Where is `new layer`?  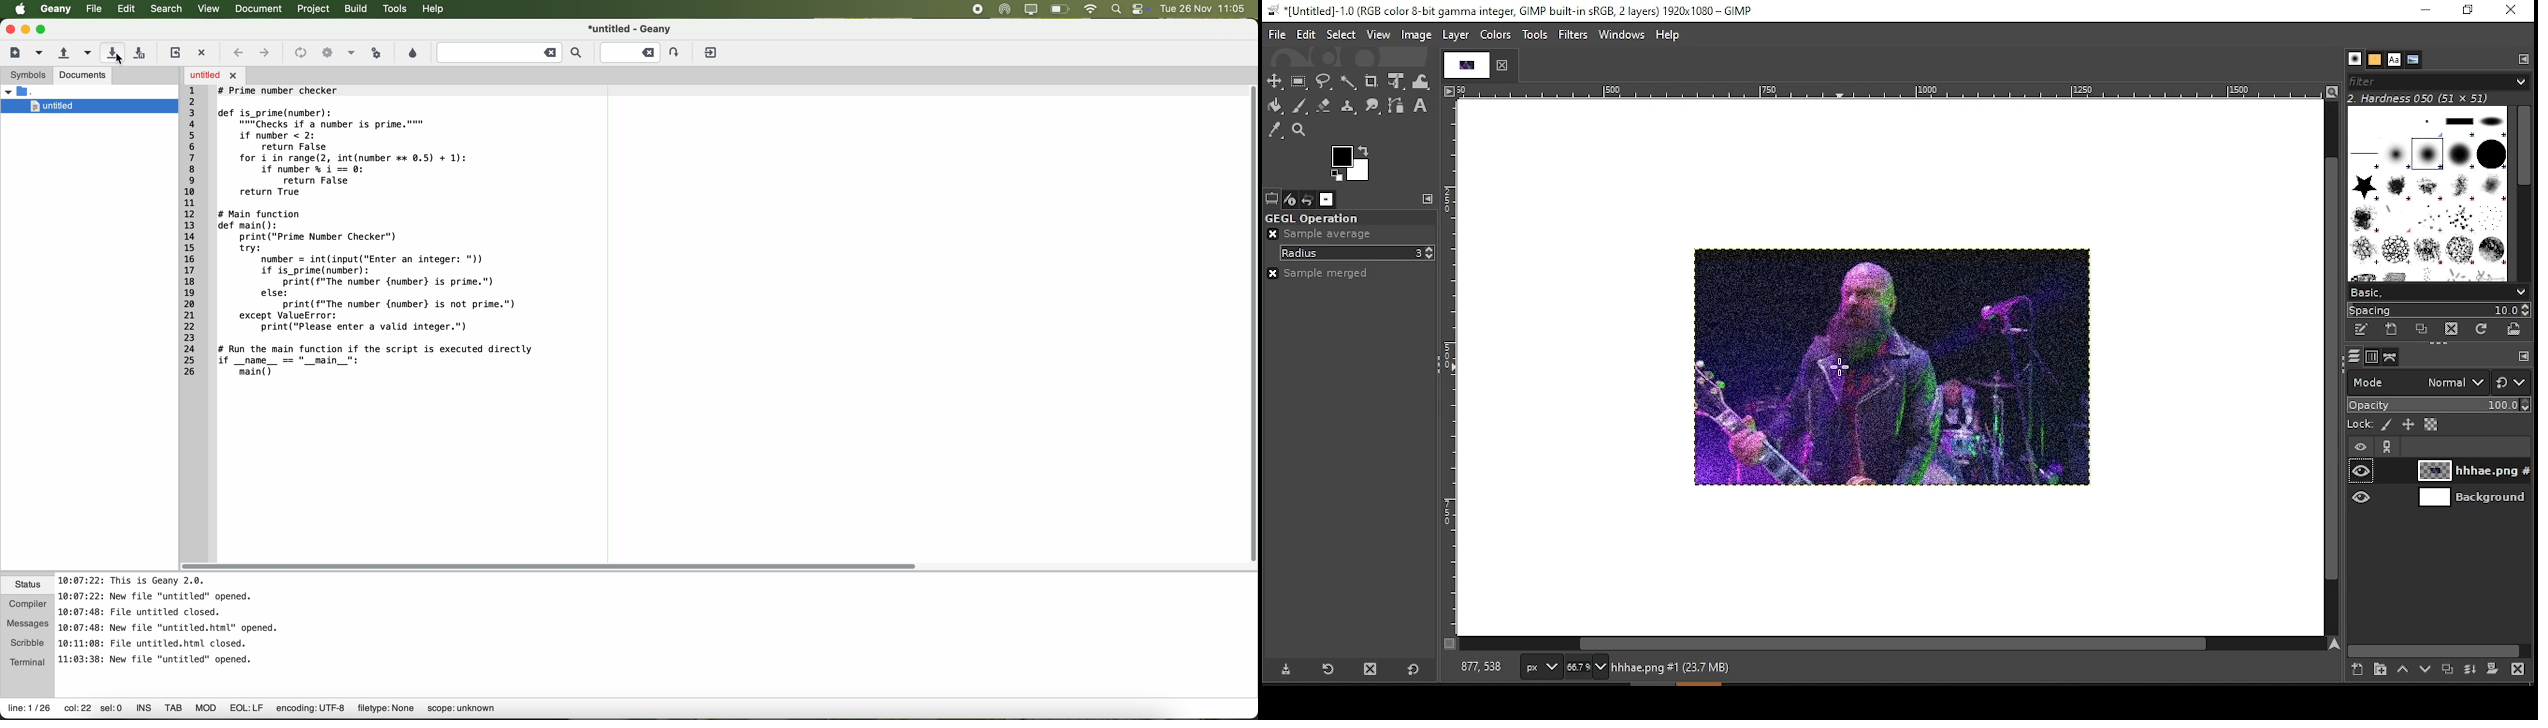 new layer is located at coordinates (2355, 672).